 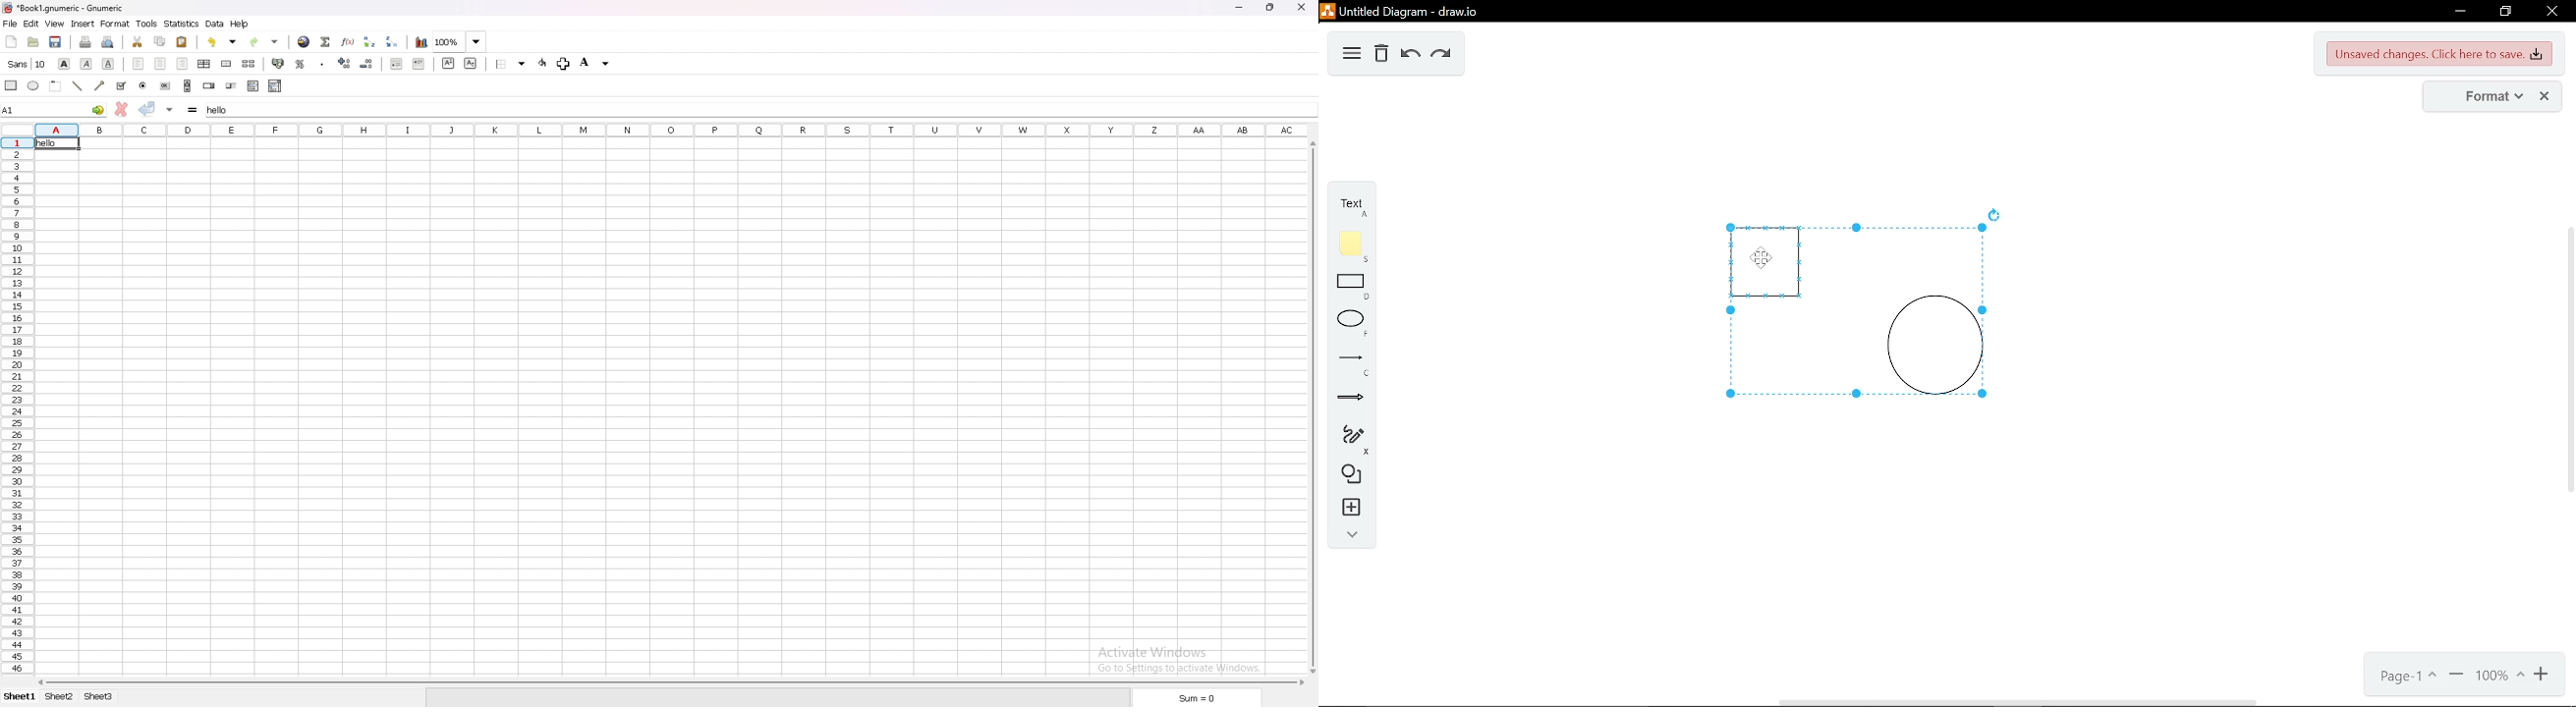 What do you see at coordinates (216, 23) in the screenshot?
I see `data` at bounding box center [216, 23].